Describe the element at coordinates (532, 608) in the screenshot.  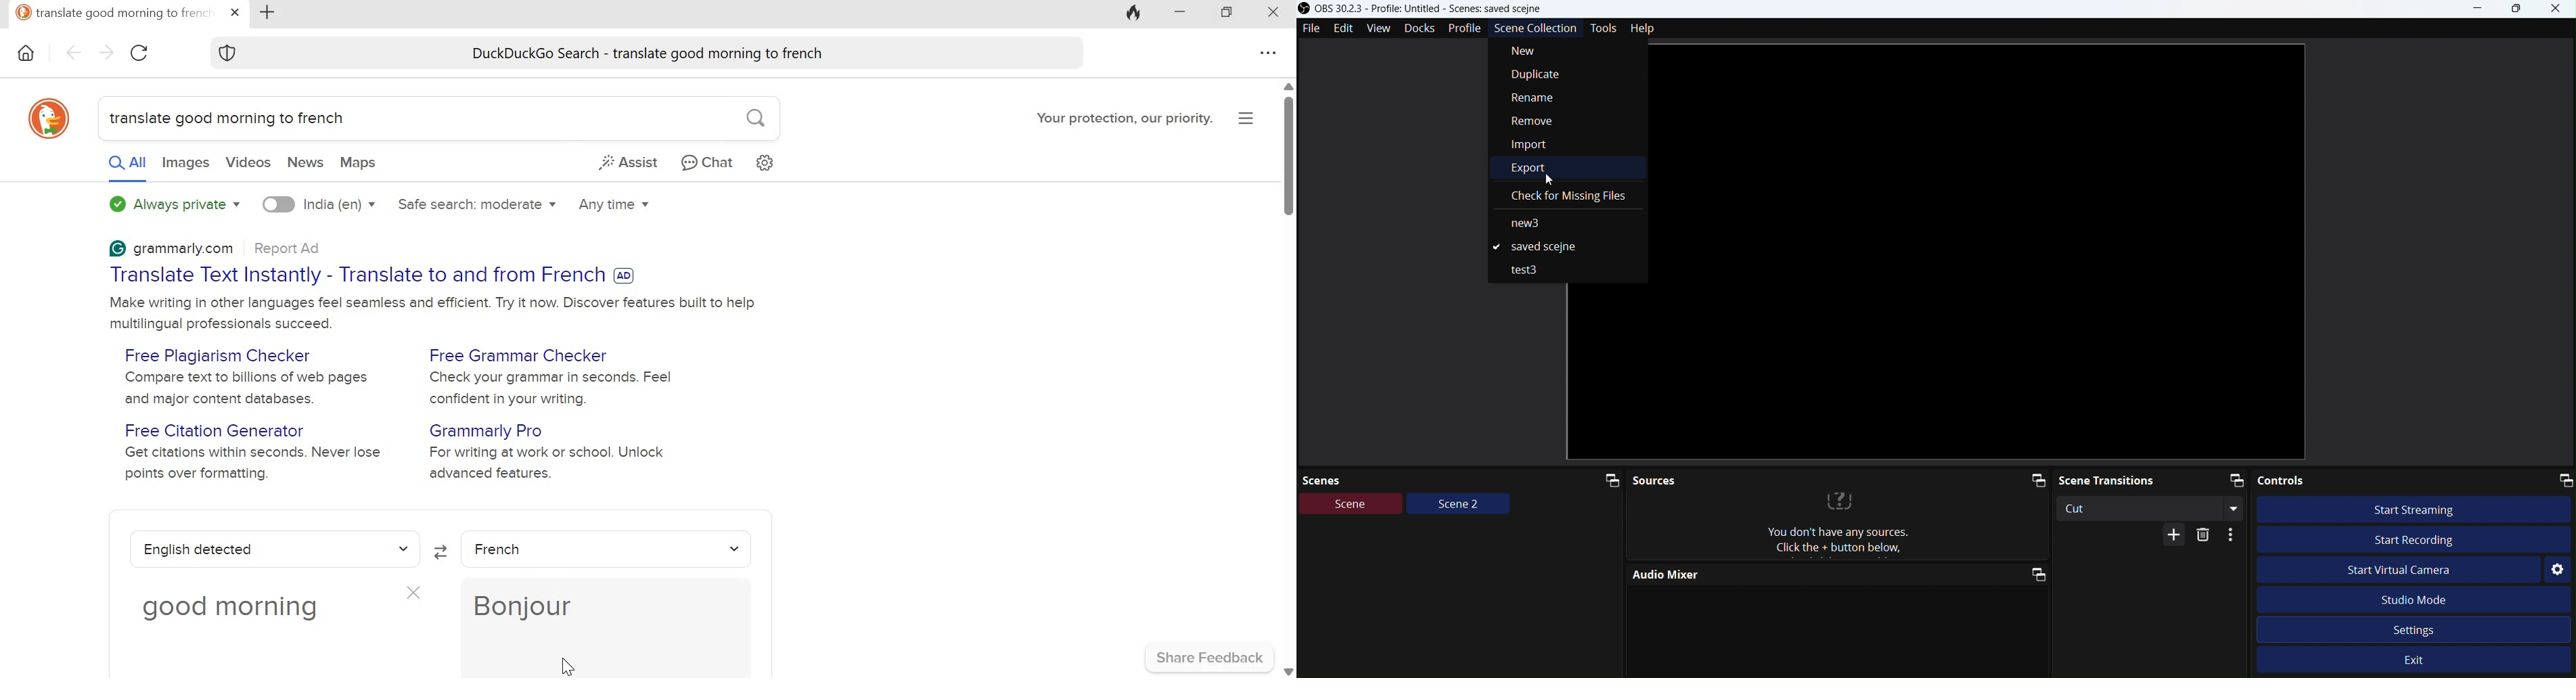
I see `Bonjour` at that location.